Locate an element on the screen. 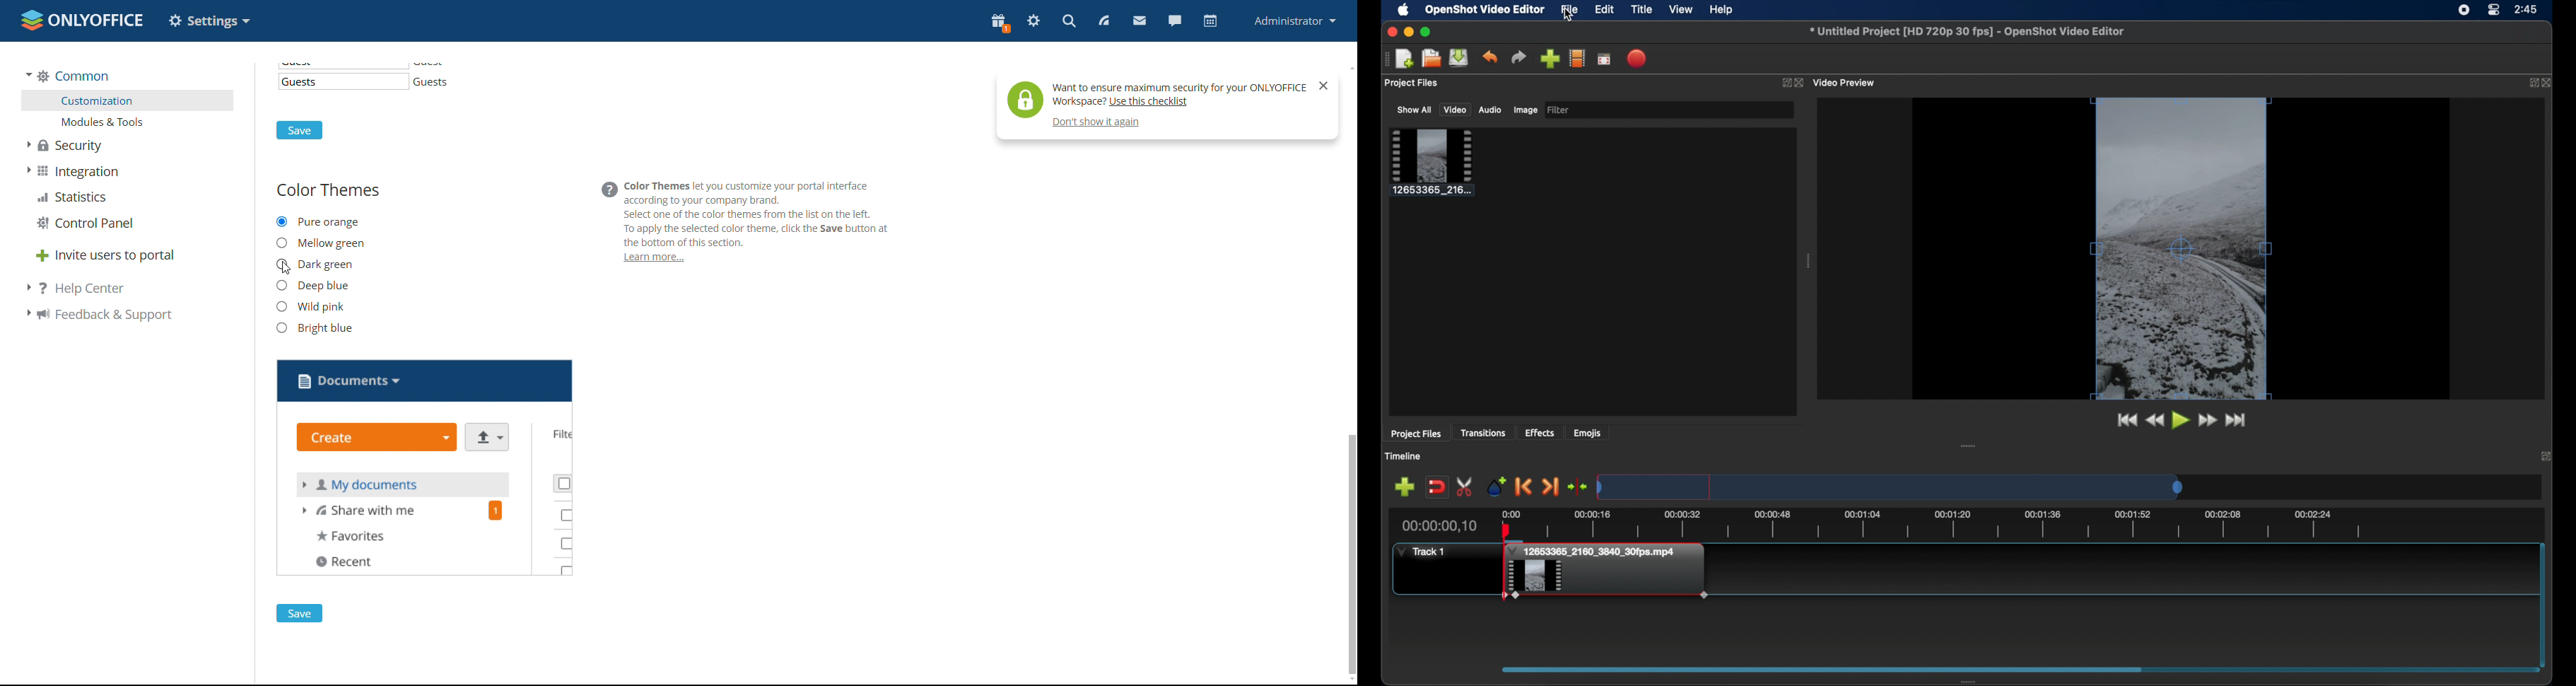 This screenshot has width=2576, height=700. help center is located at coordinates (76, 288).